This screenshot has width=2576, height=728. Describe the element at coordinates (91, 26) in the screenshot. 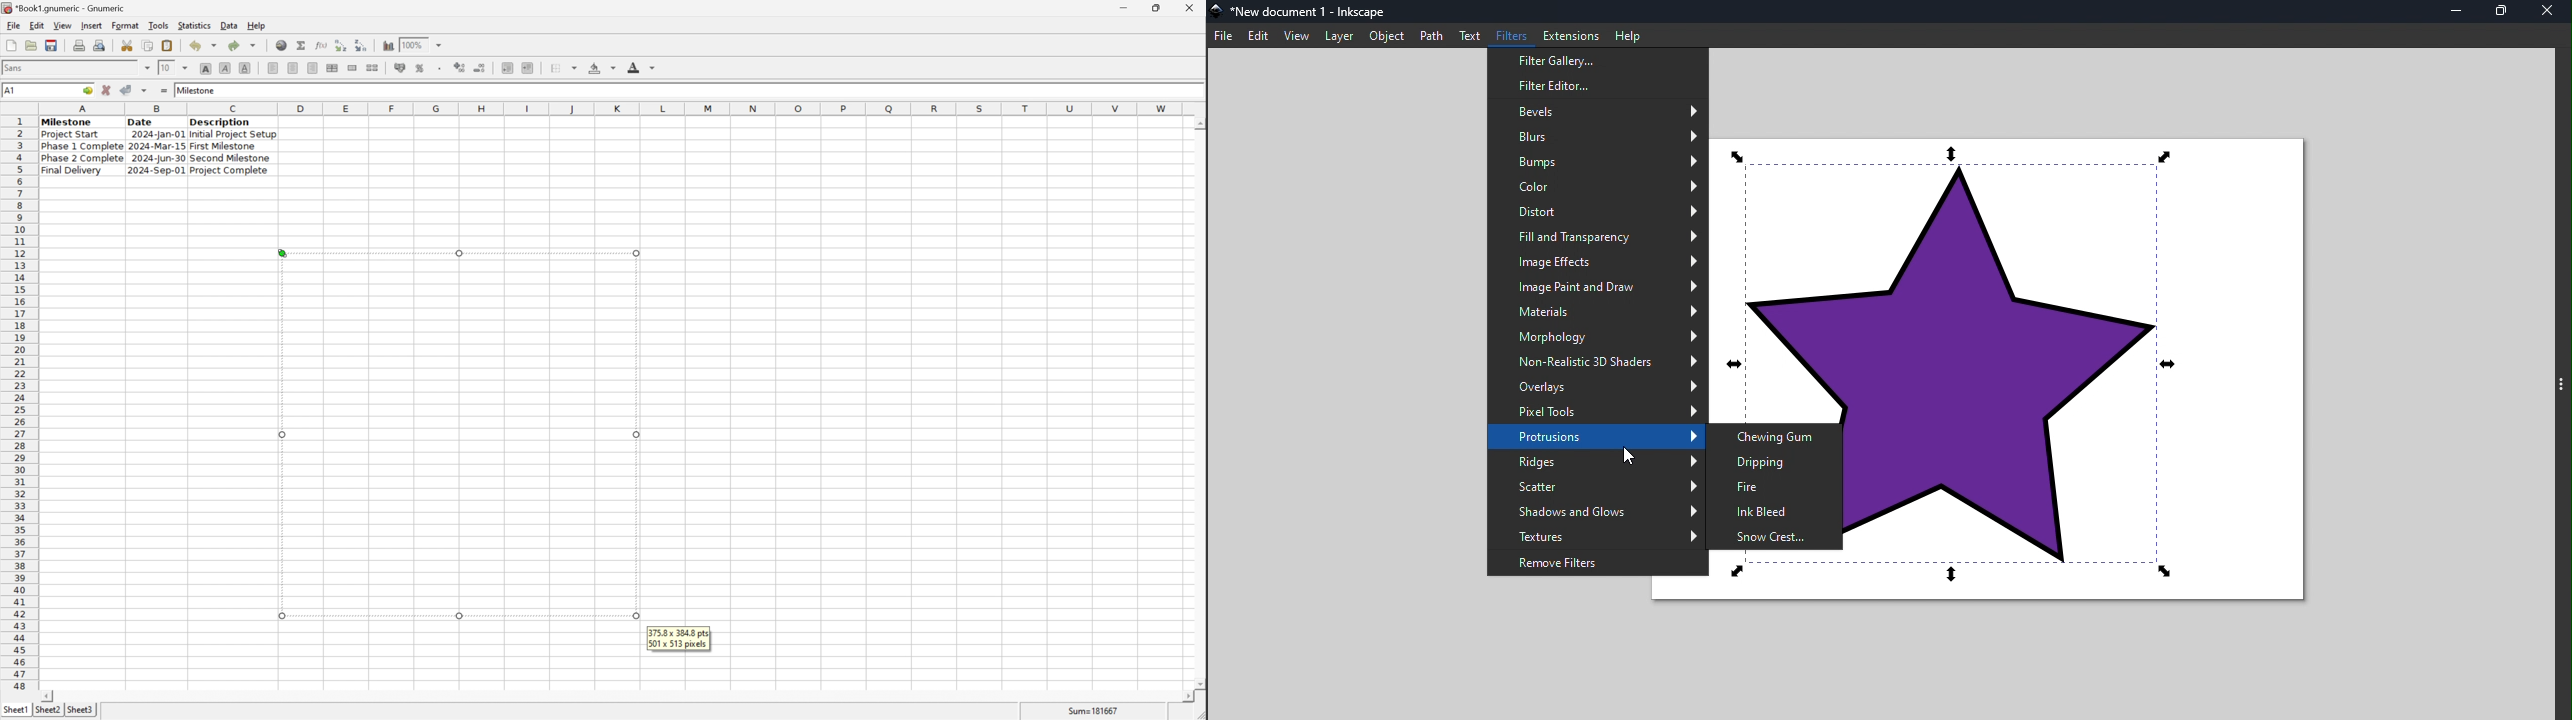

I see `insert` at that location.